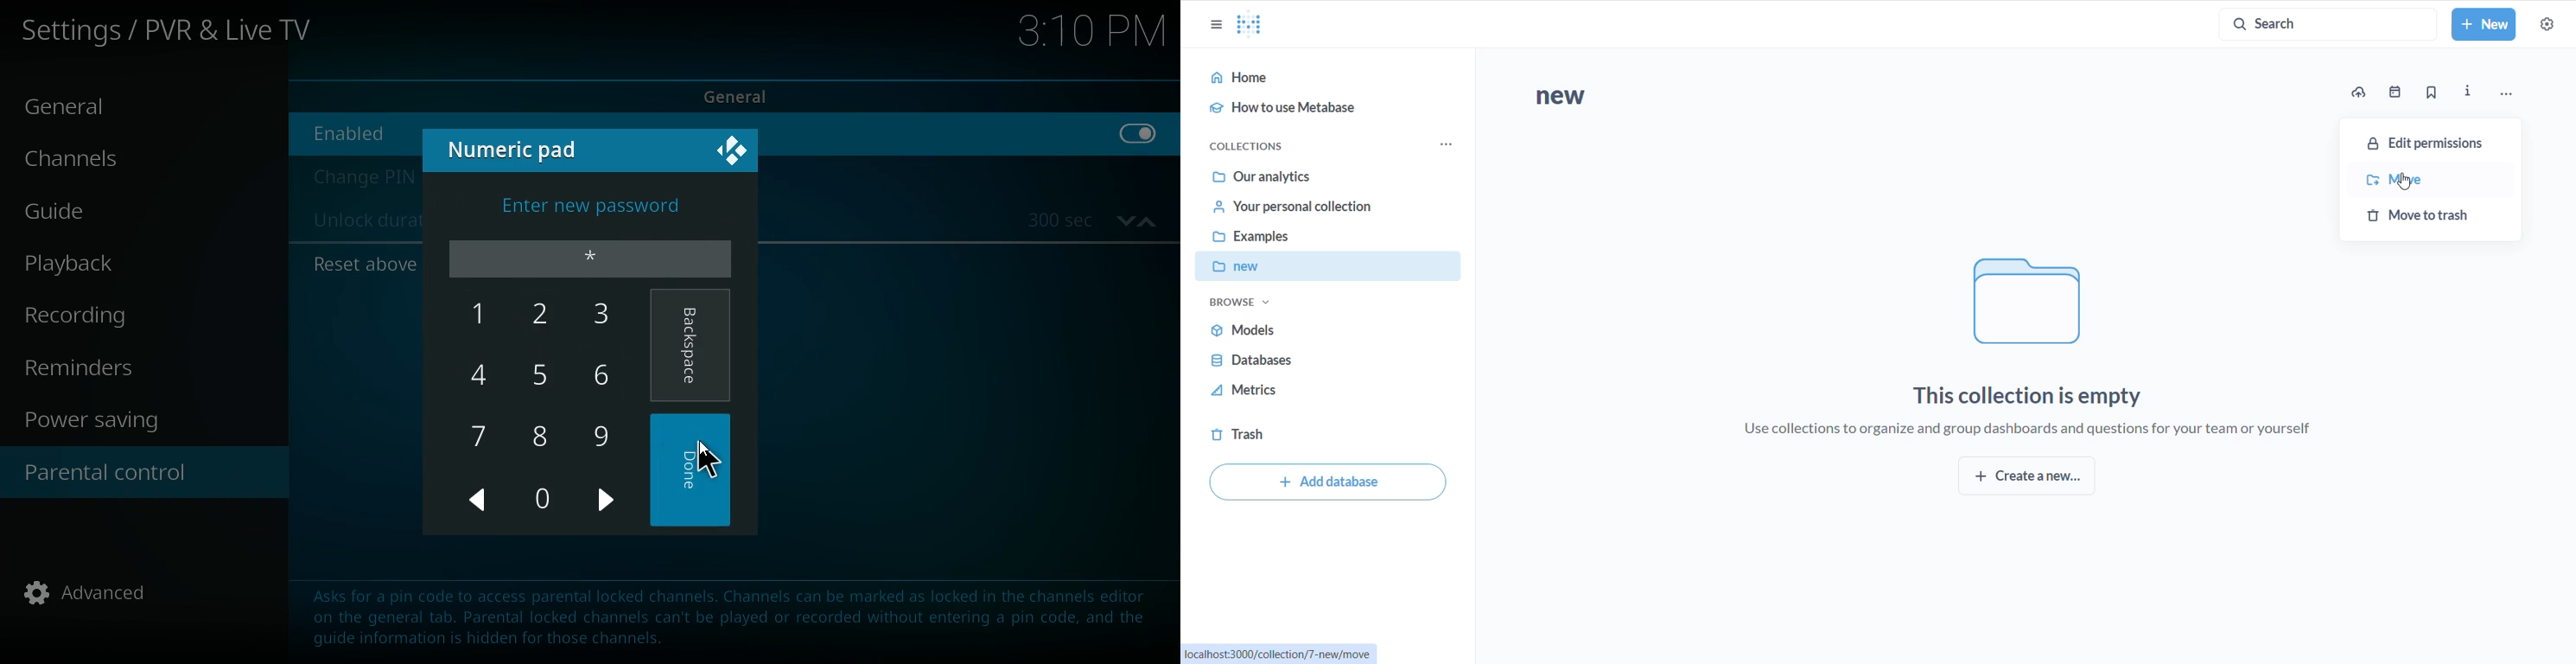  I want to click on date, so click(2399, 93).